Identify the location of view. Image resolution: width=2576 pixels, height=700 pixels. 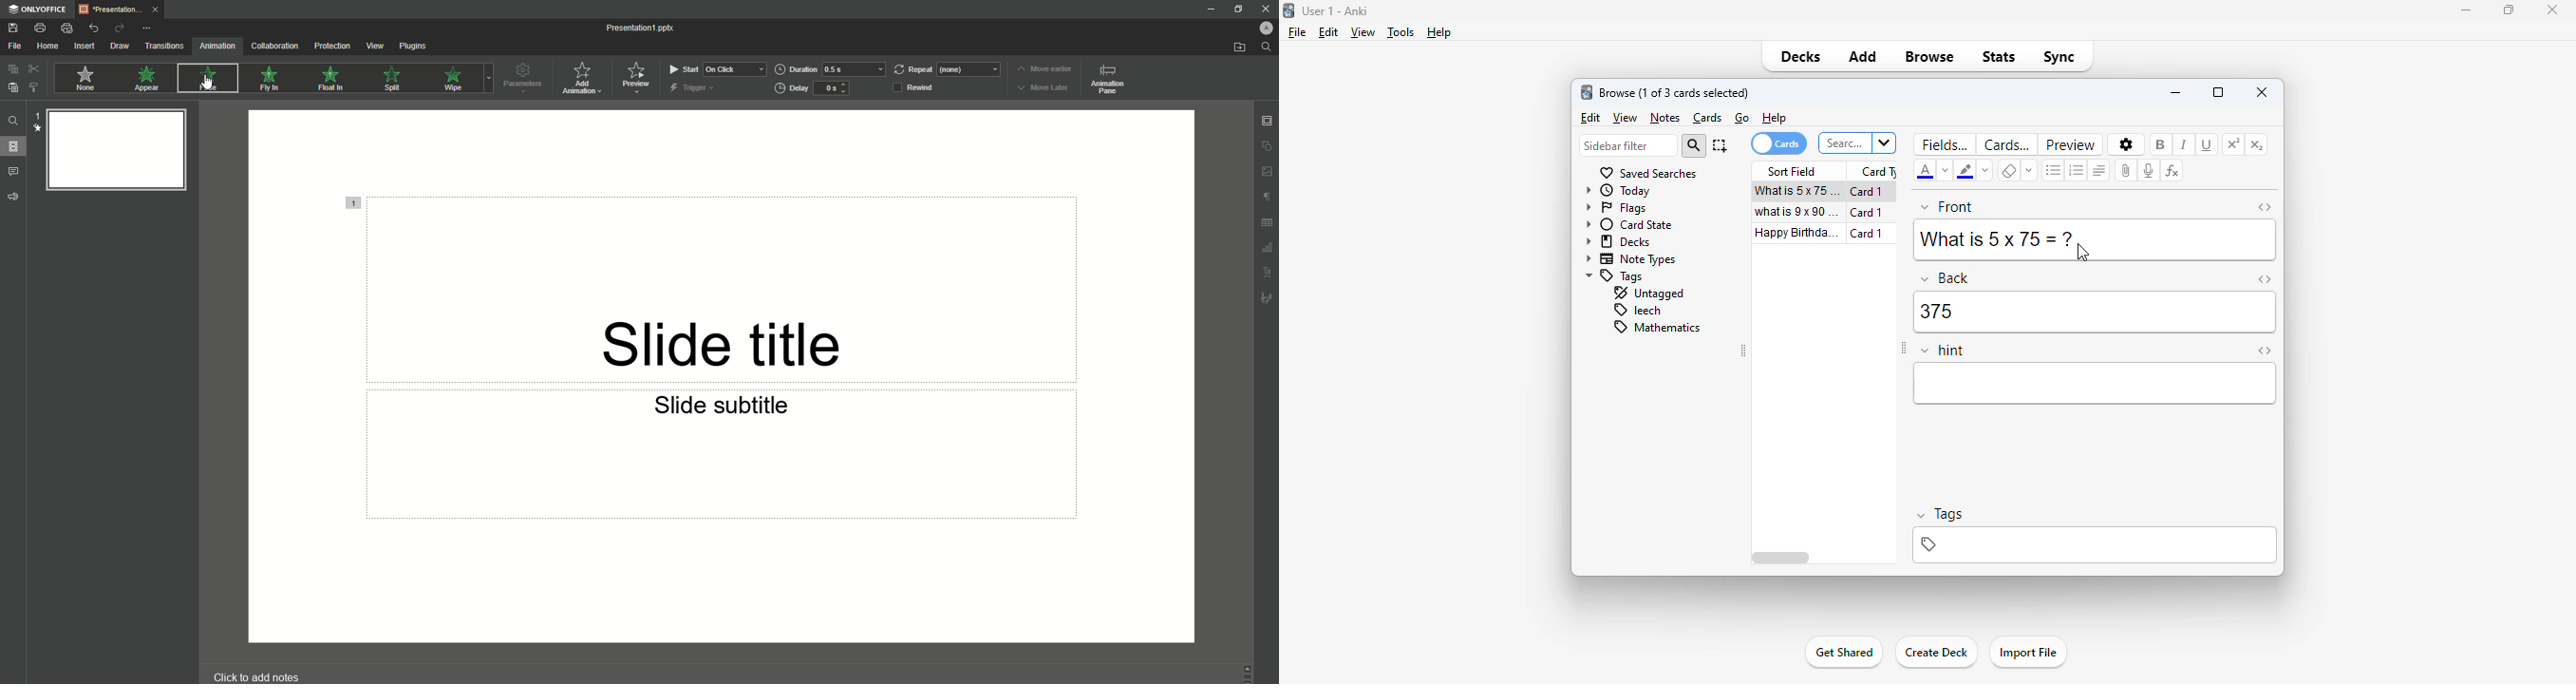
(1364, 32).